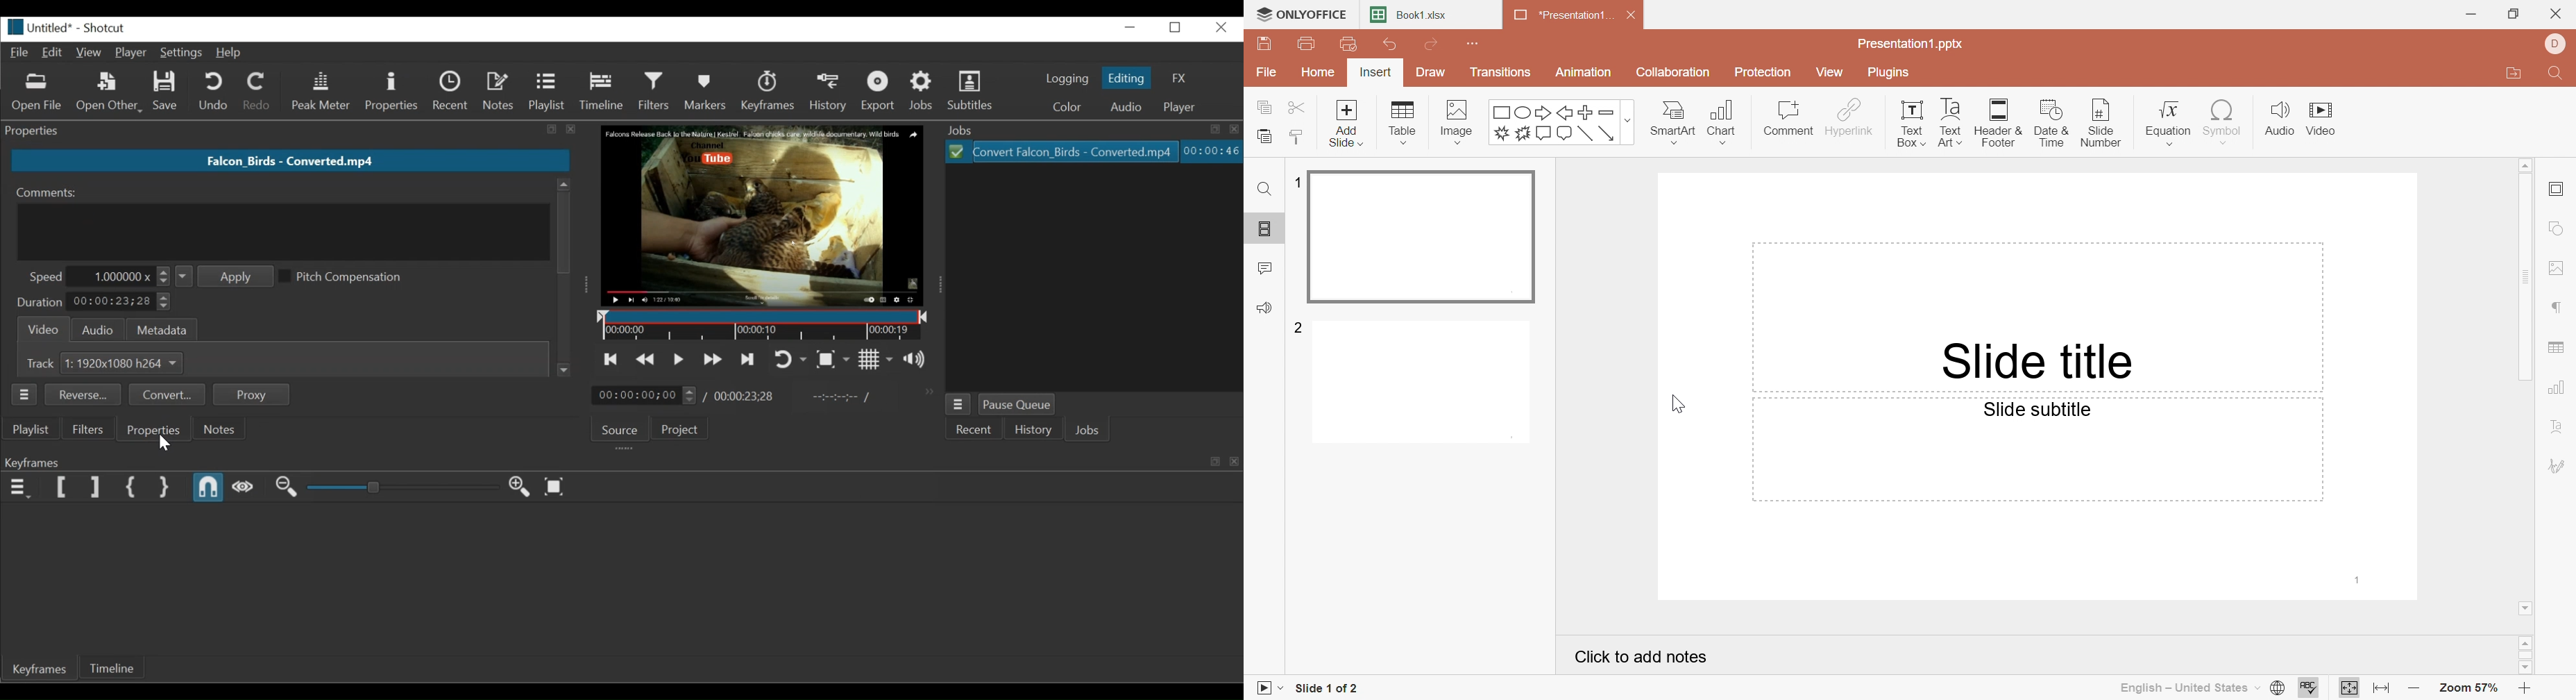 The width and height of the screenshot is (2576, 700). What do you see at coordinates (109, 666) in the screenshot?
I see `Timeline` at bounding box center [109, 666].